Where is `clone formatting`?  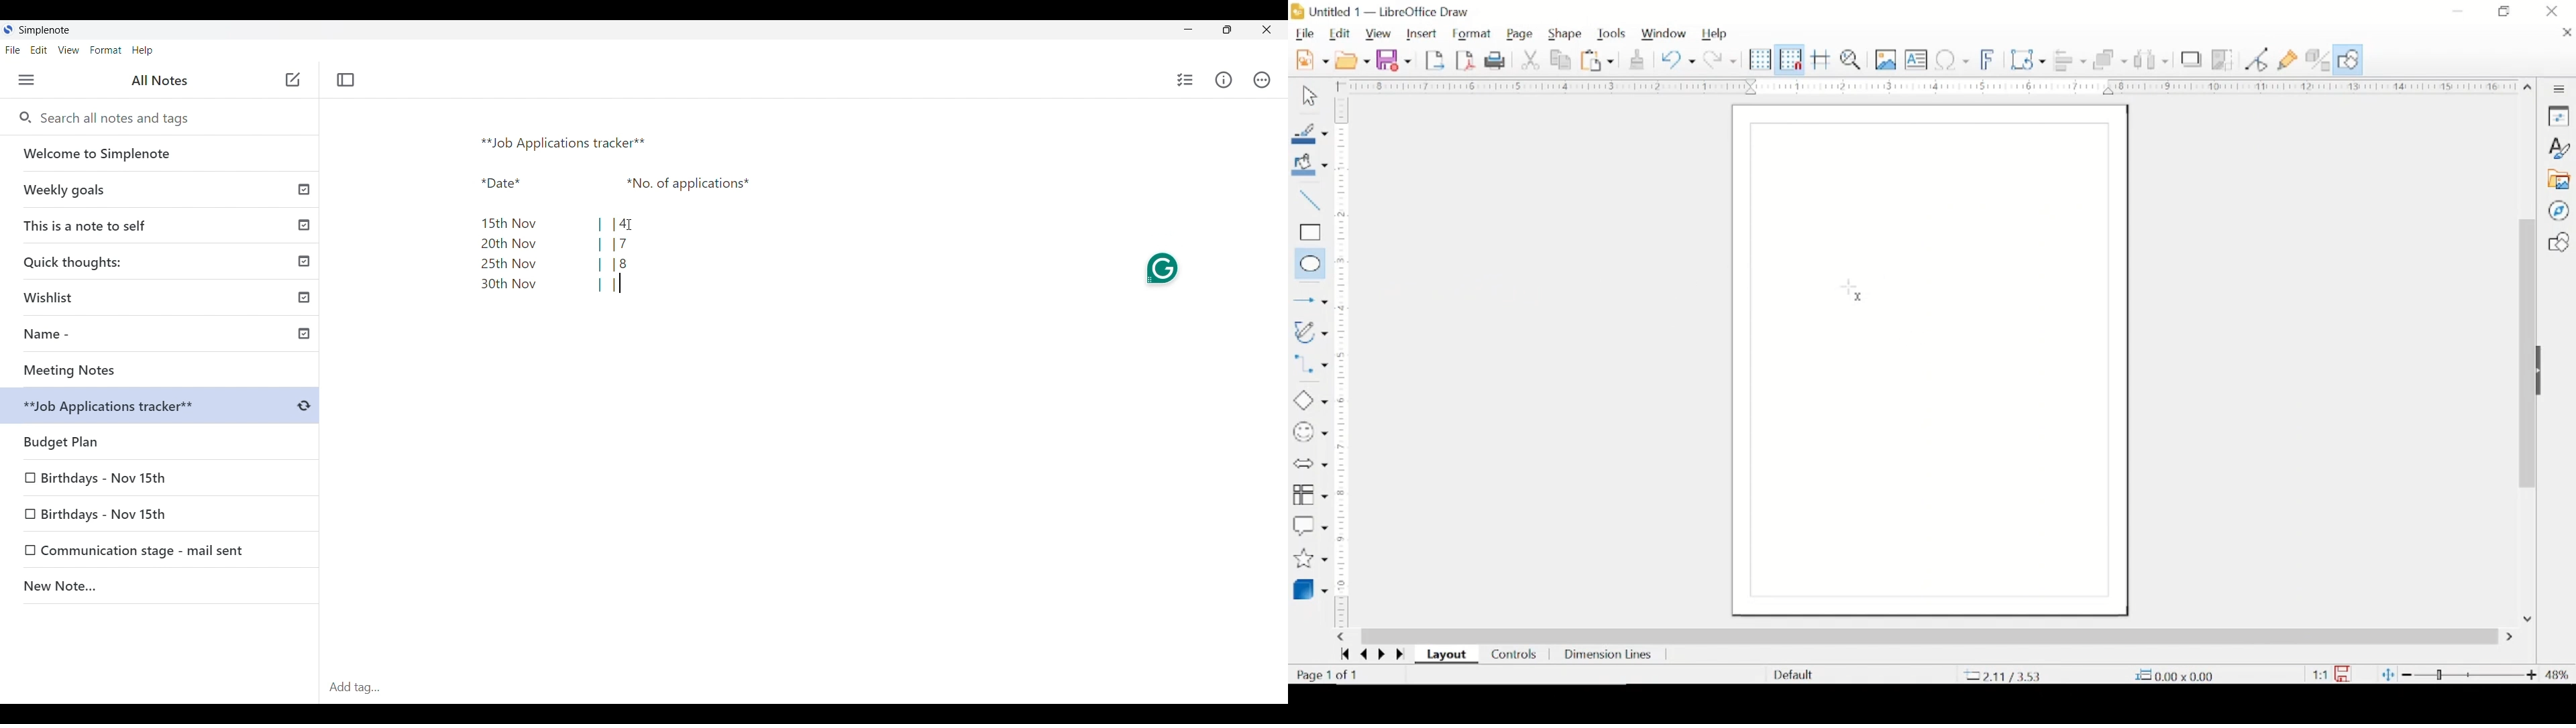 clone formatting is located at coordinates (1635, 60).